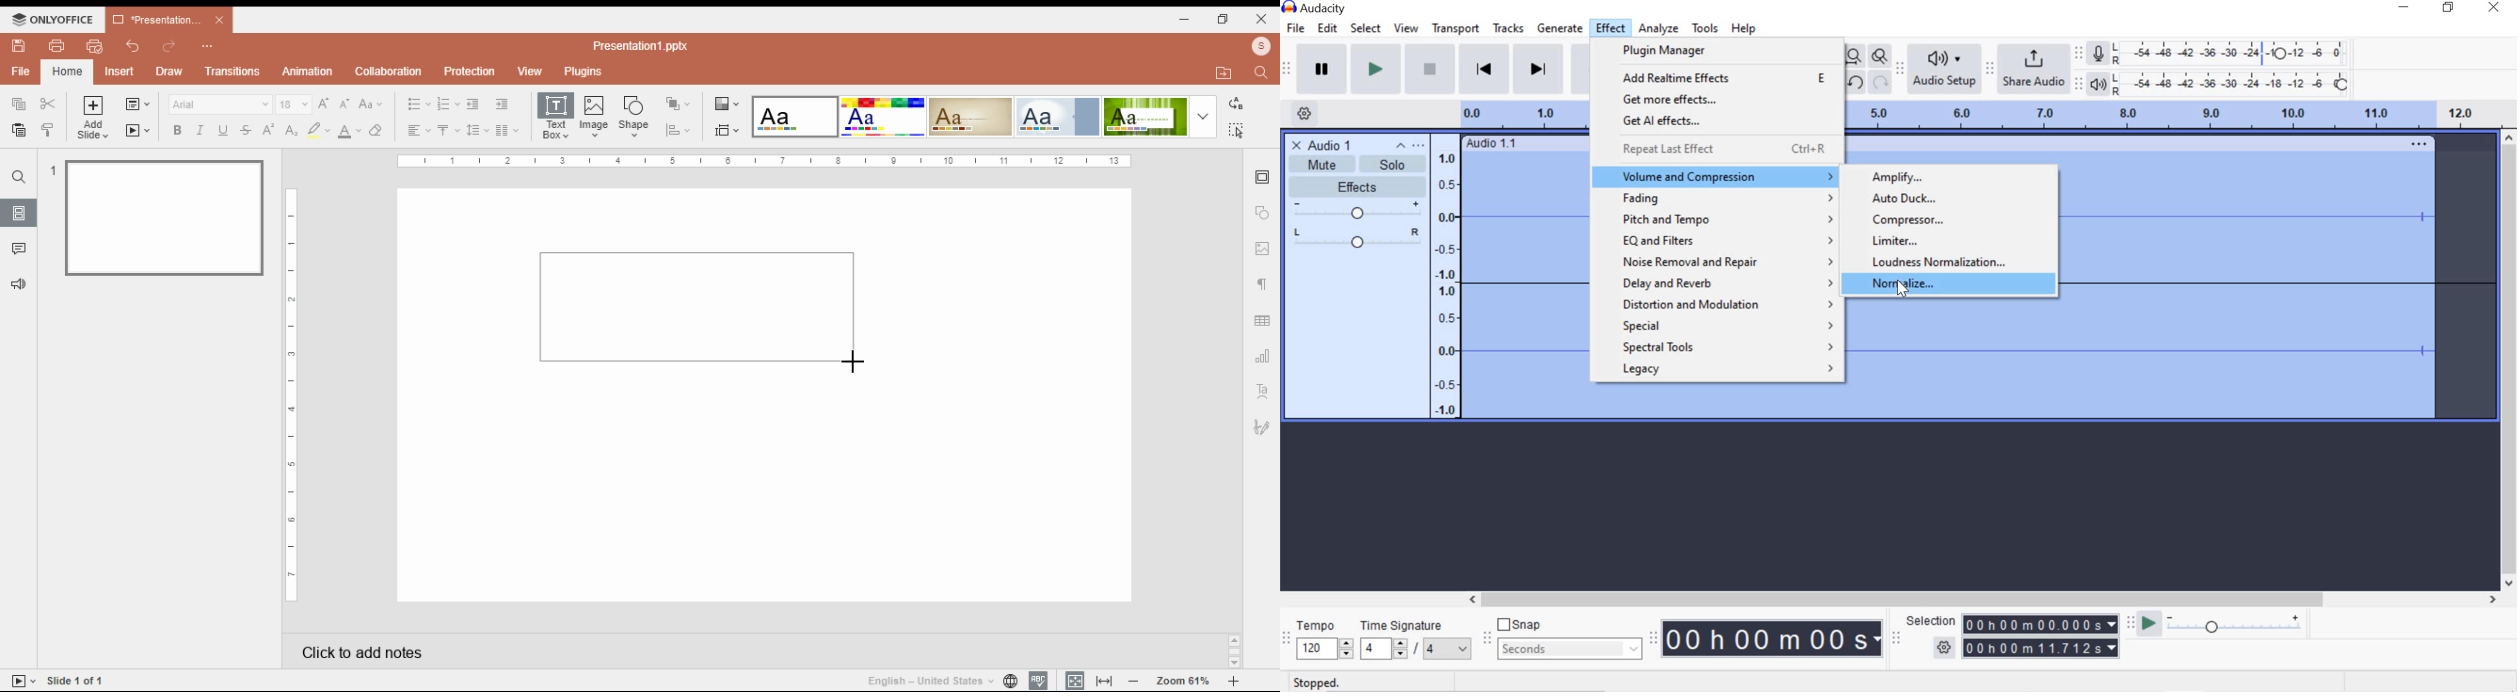  What do you see at coordinates (1900, 70) in the screenshot?
I see `Audio setup toolbar` at bounding box center [1900, 70].